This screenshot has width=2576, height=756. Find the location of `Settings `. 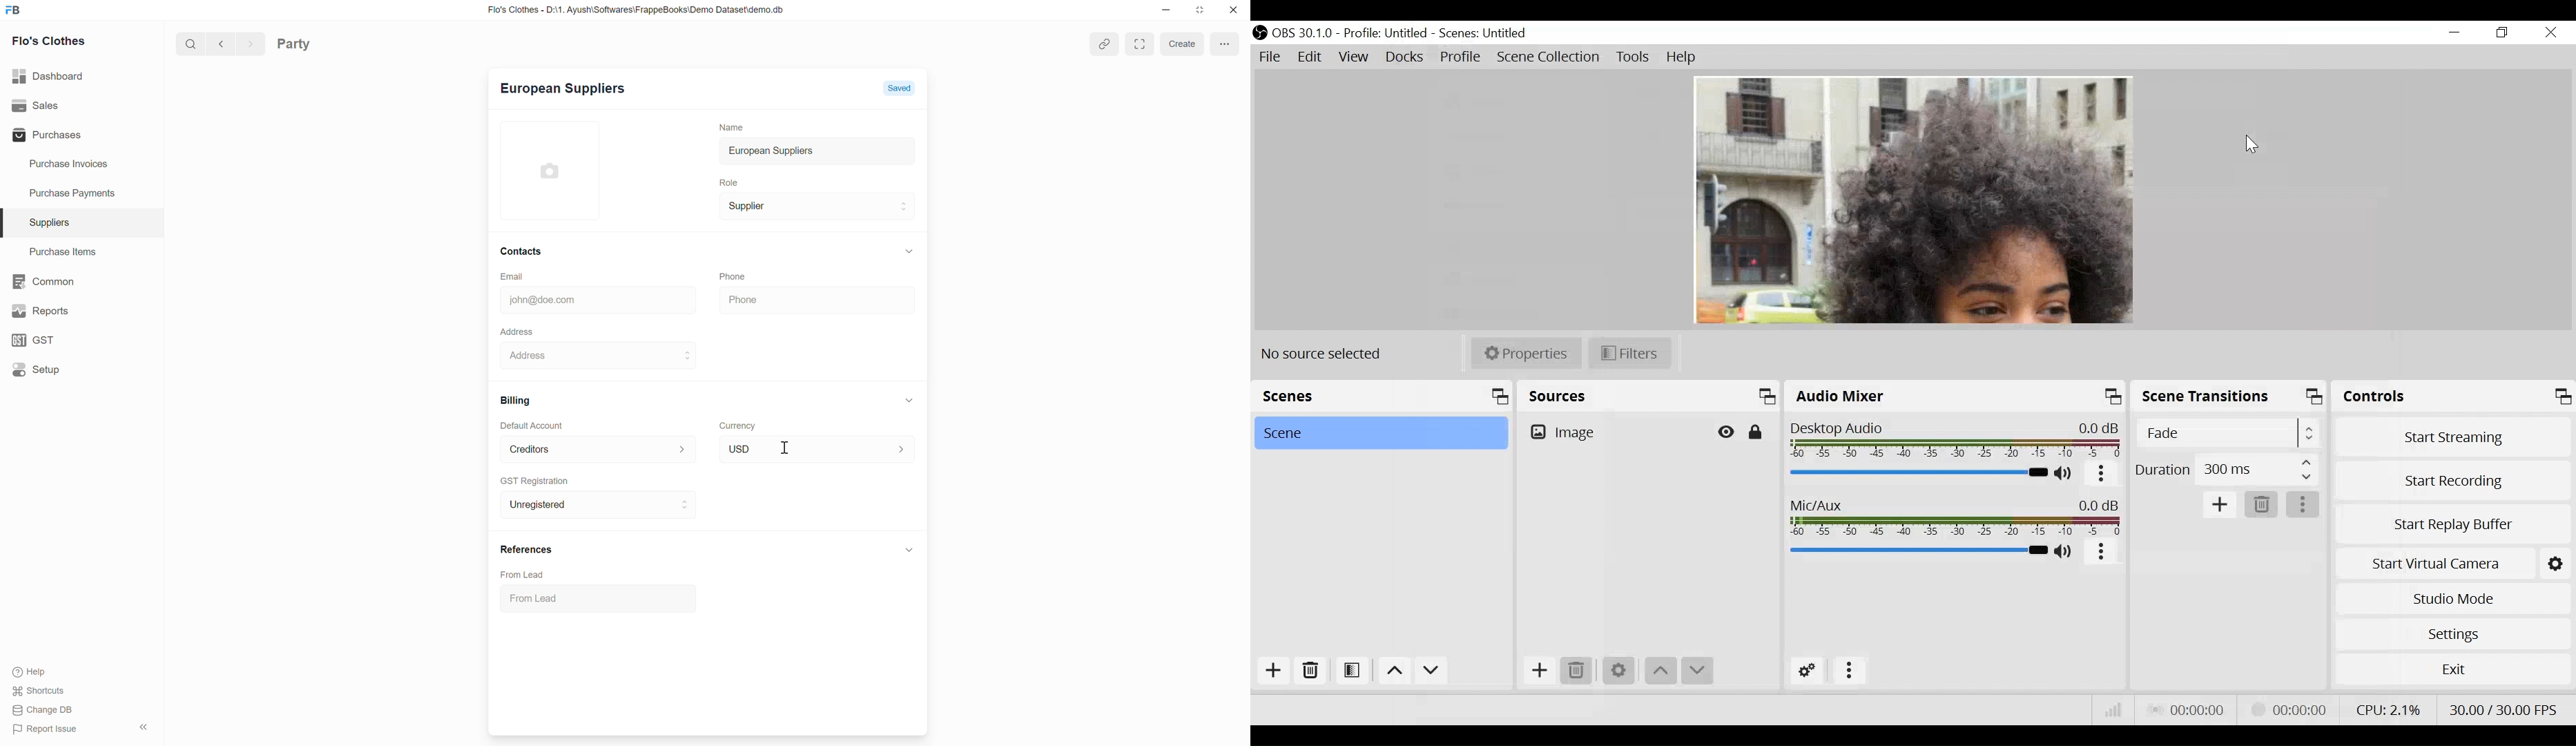

Settings  is located at coordinates (1617, 669).